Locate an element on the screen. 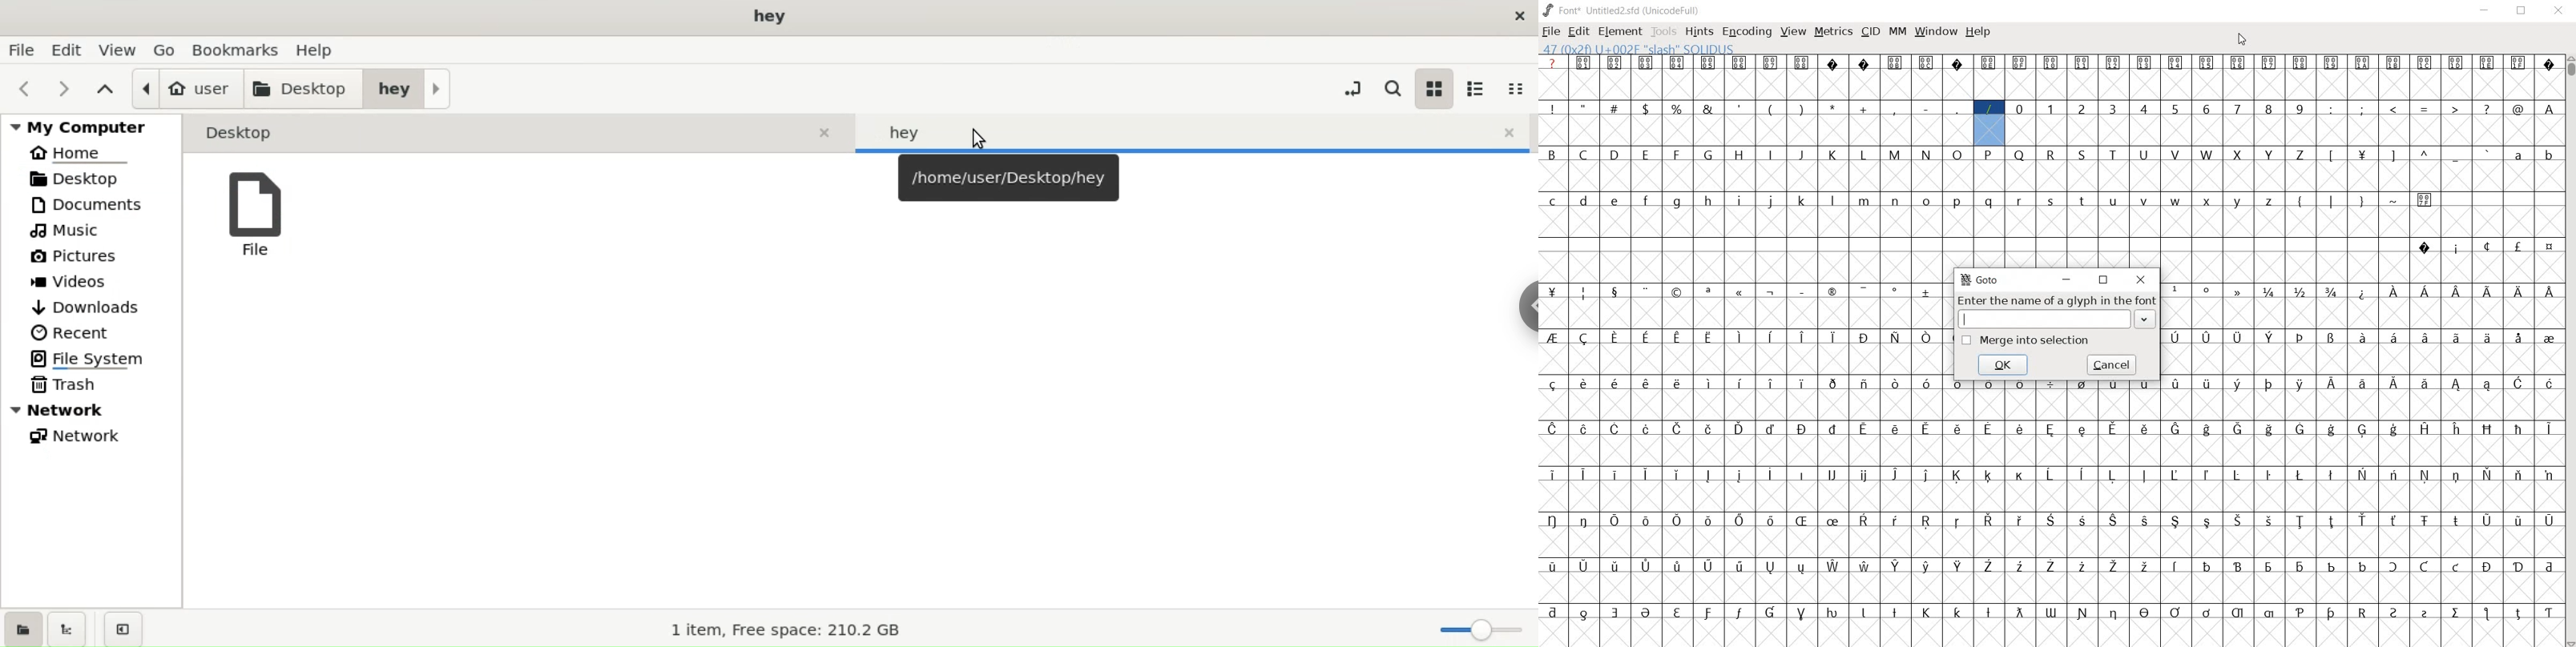 The width and height of the screenshot is (2576, 672). glyph is located at coordinates (1709, 521).